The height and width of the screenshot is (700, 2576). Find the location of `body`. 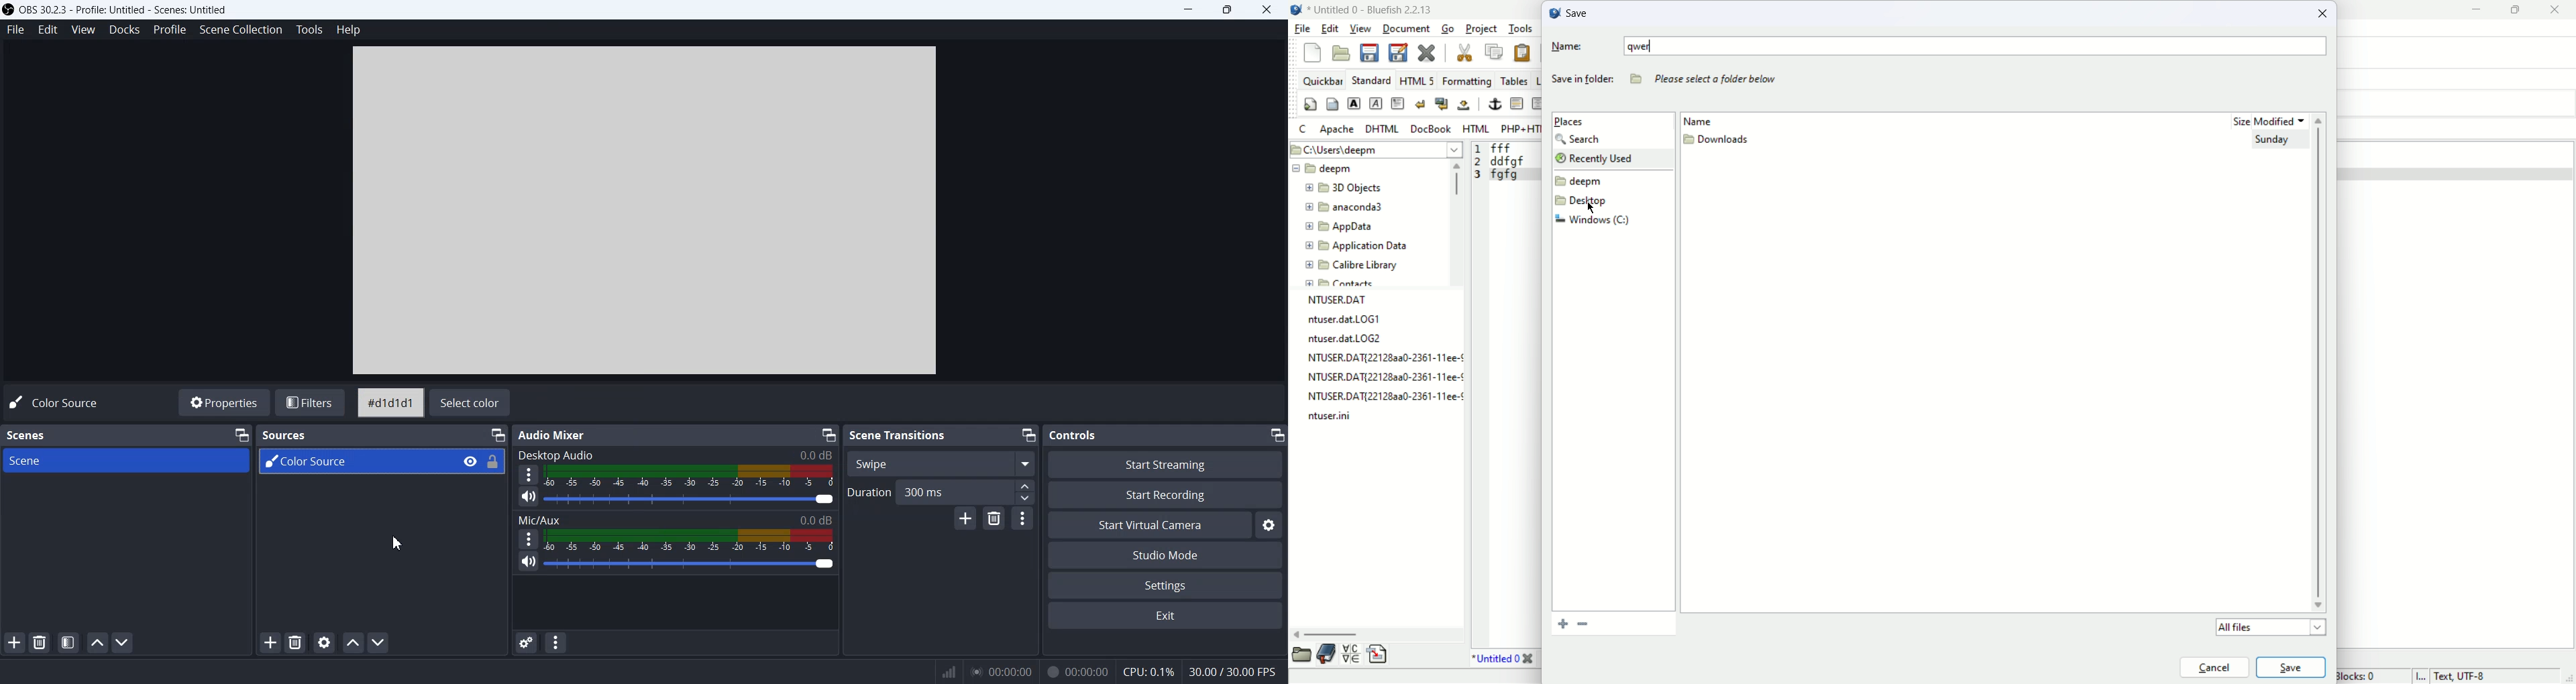

body is located at coordinates (1332, 103).